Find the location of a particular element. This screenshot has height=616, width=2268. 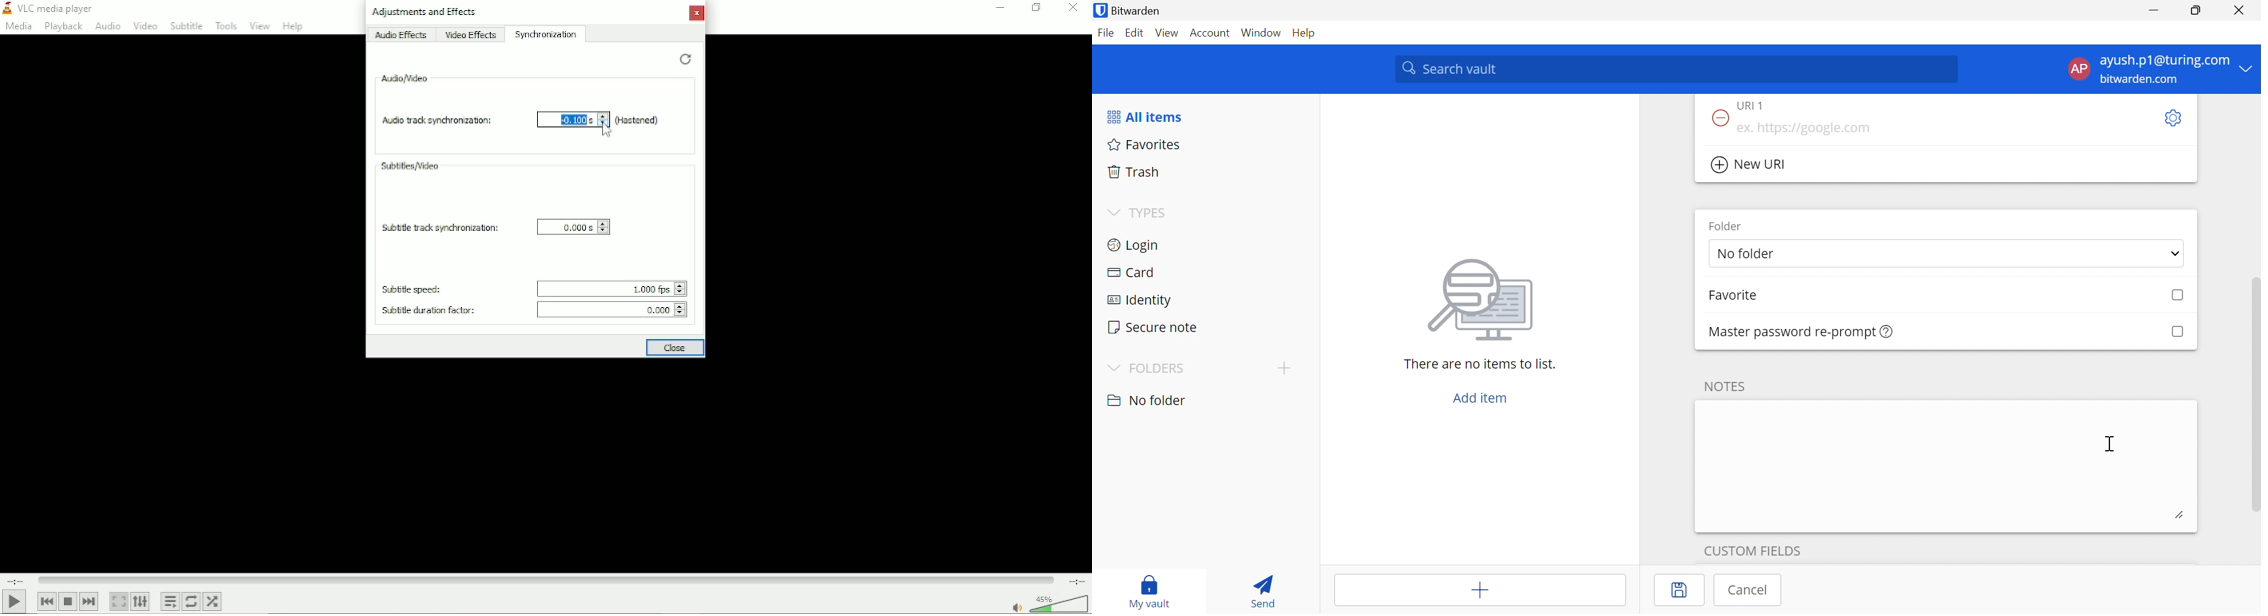

Random is located at coordinates (213, 602).